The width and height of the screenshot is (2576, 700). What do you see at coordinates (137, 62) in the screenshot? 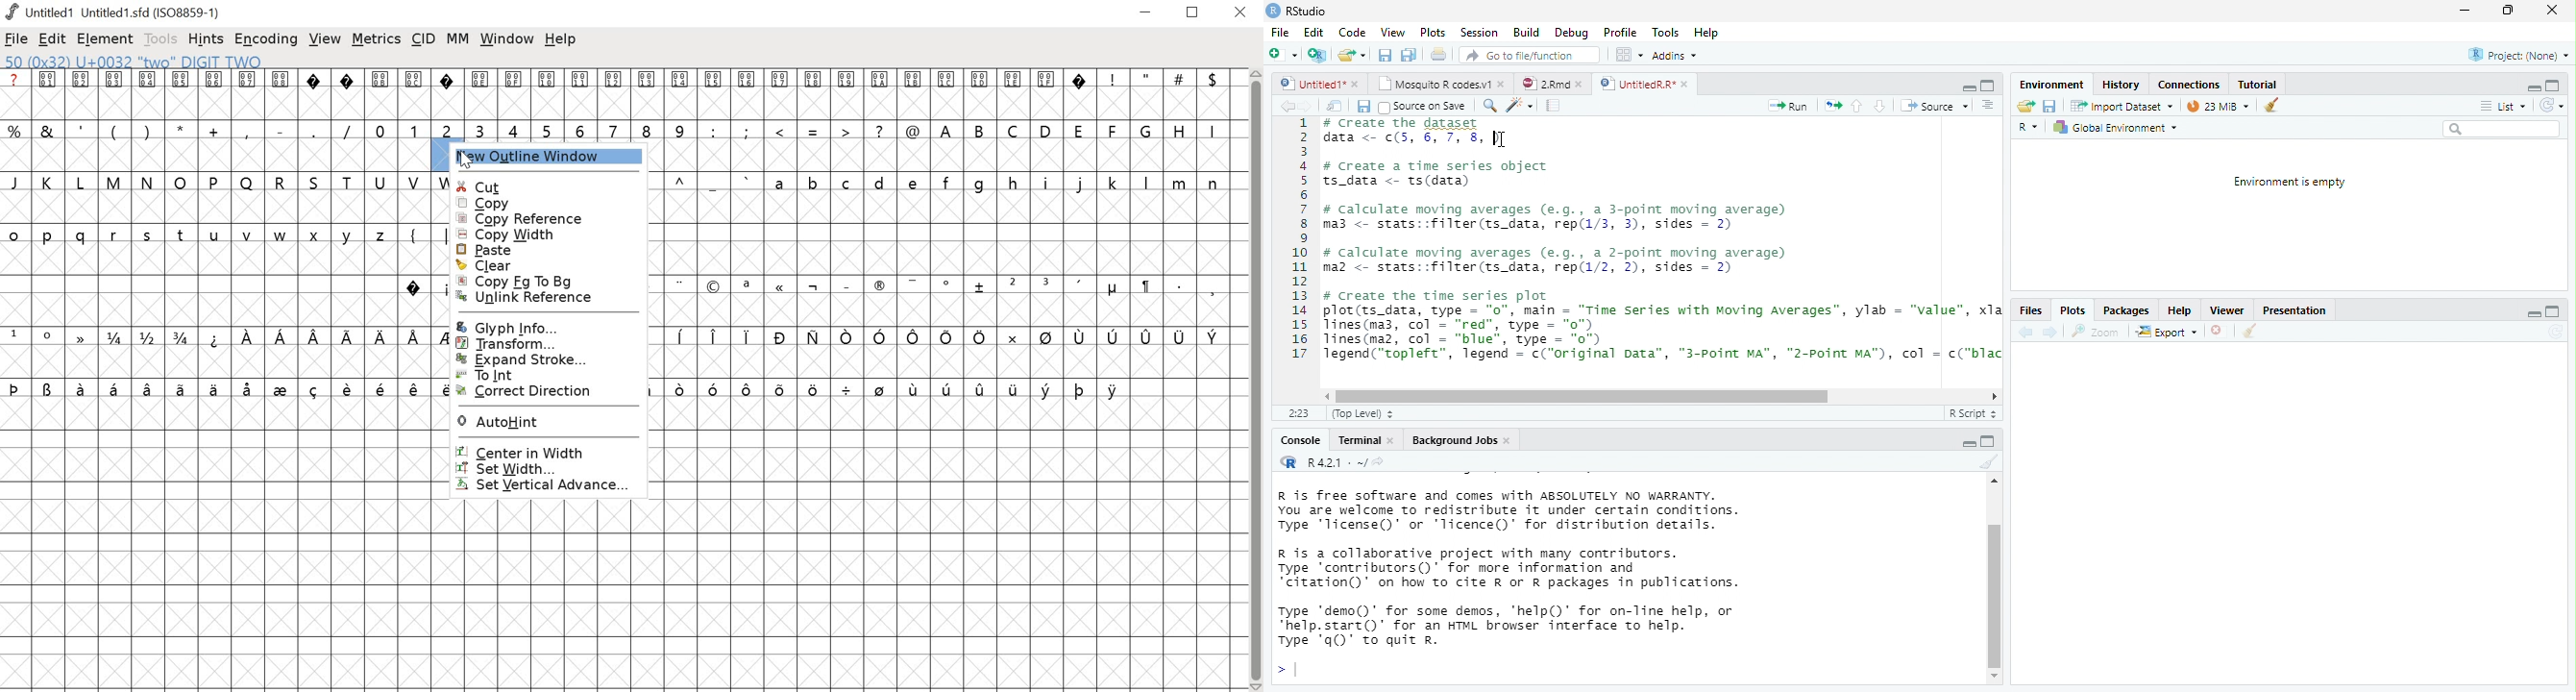
I see `50 (0x32) U+0032 "two" DIGIT TWO` at bounding box center [137, 62].